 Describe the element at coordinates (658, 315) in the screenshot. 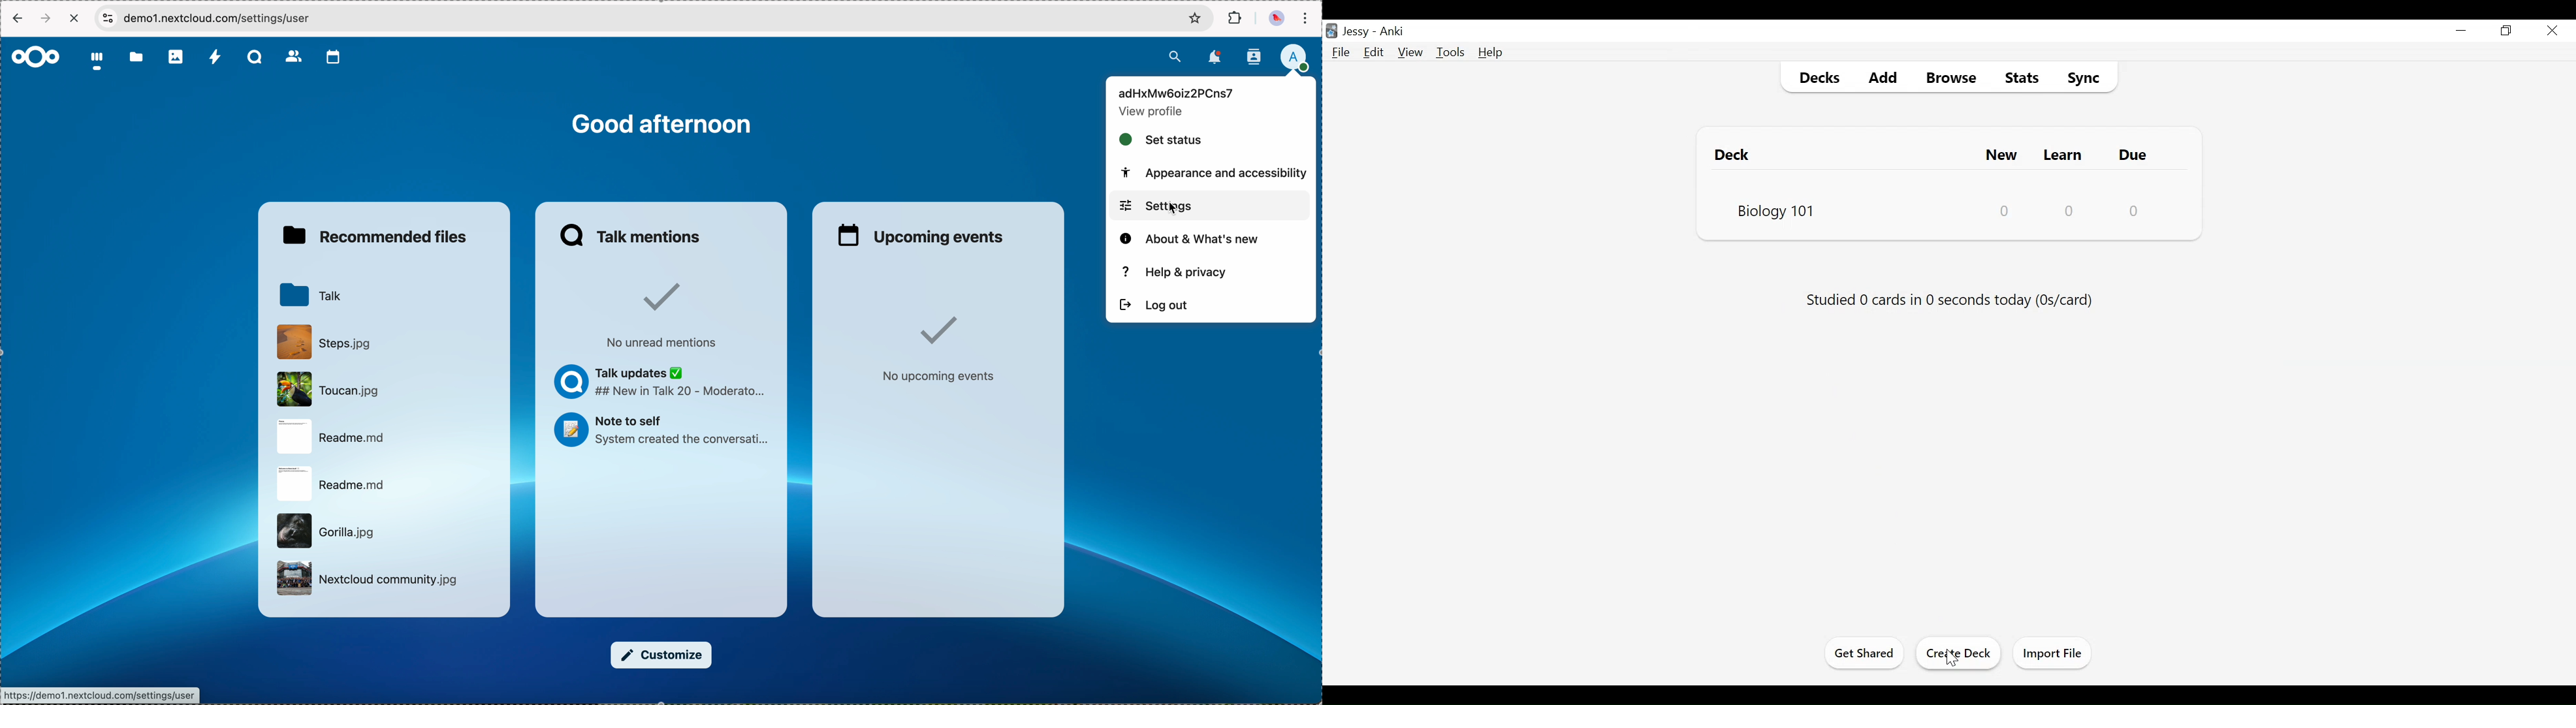

I see `no unread mentions` at that location.